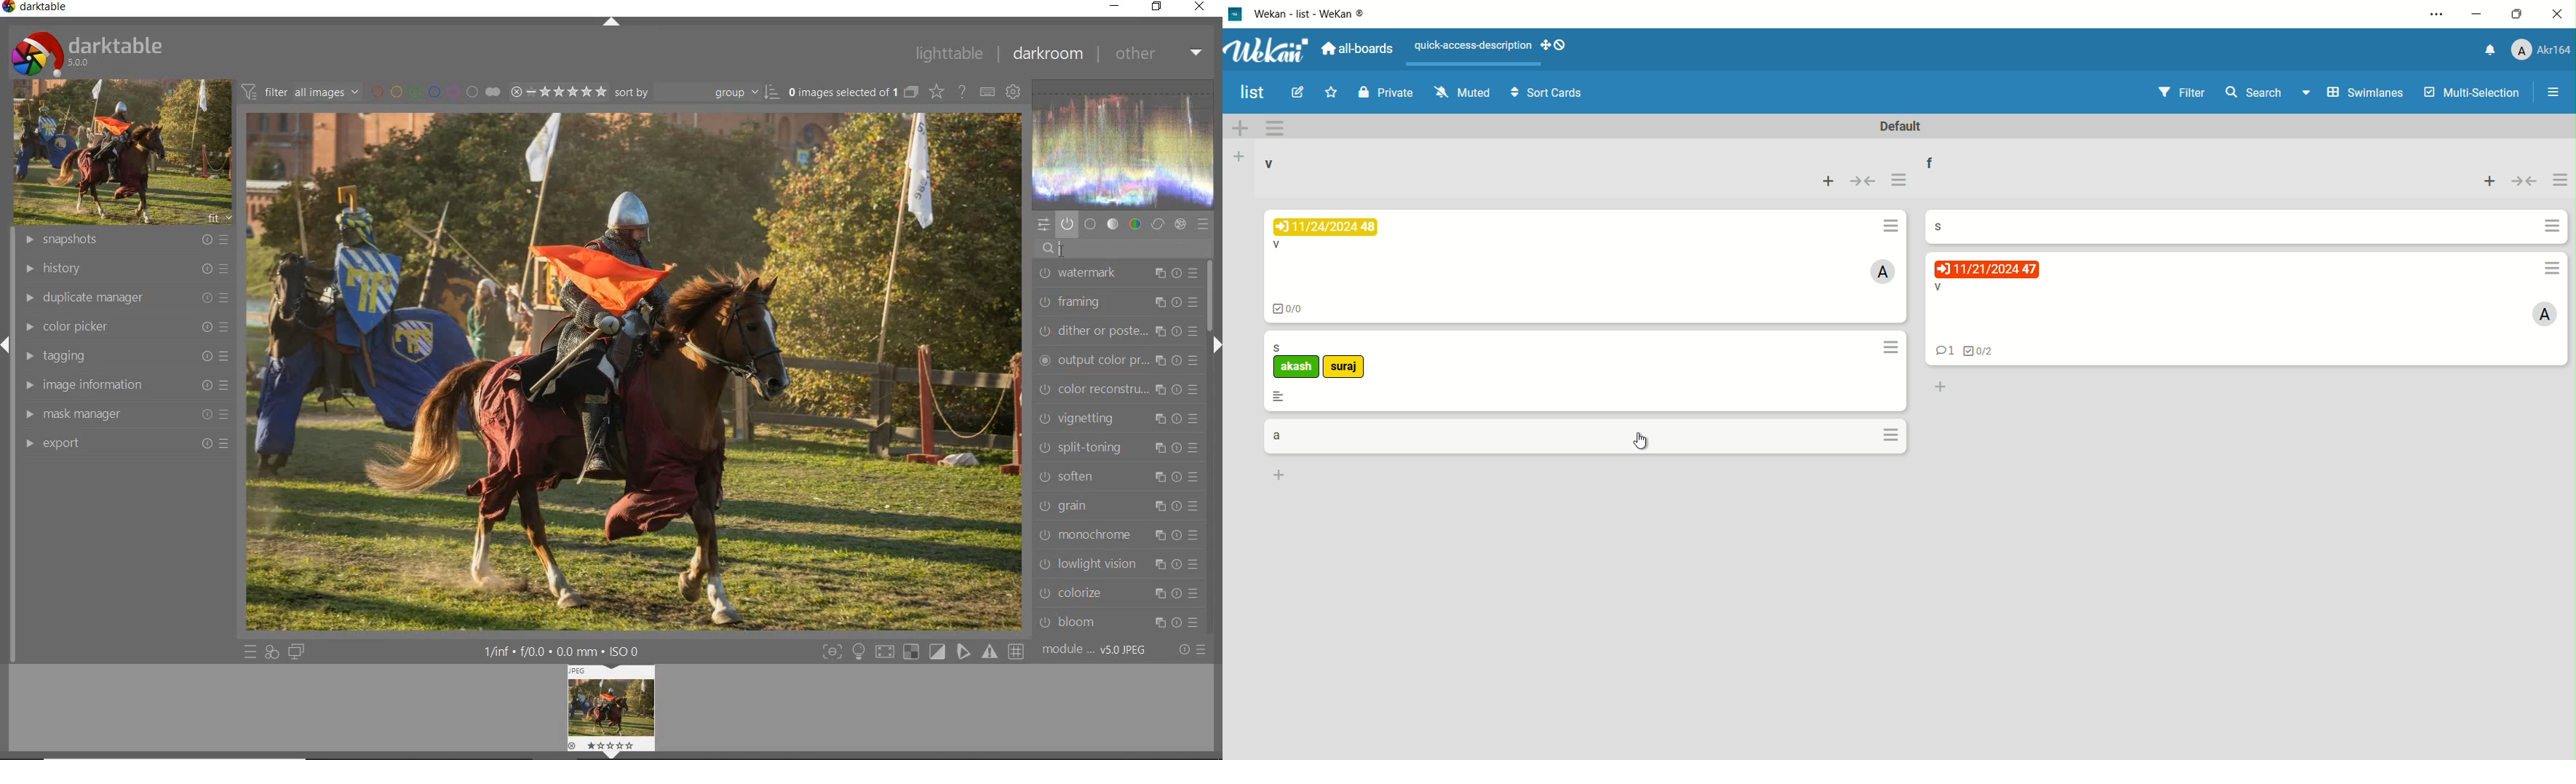  What do you see at coordinates (557, 91) in the screenshot?
I see `selected Image range rating` at bounding box center [557, 91].